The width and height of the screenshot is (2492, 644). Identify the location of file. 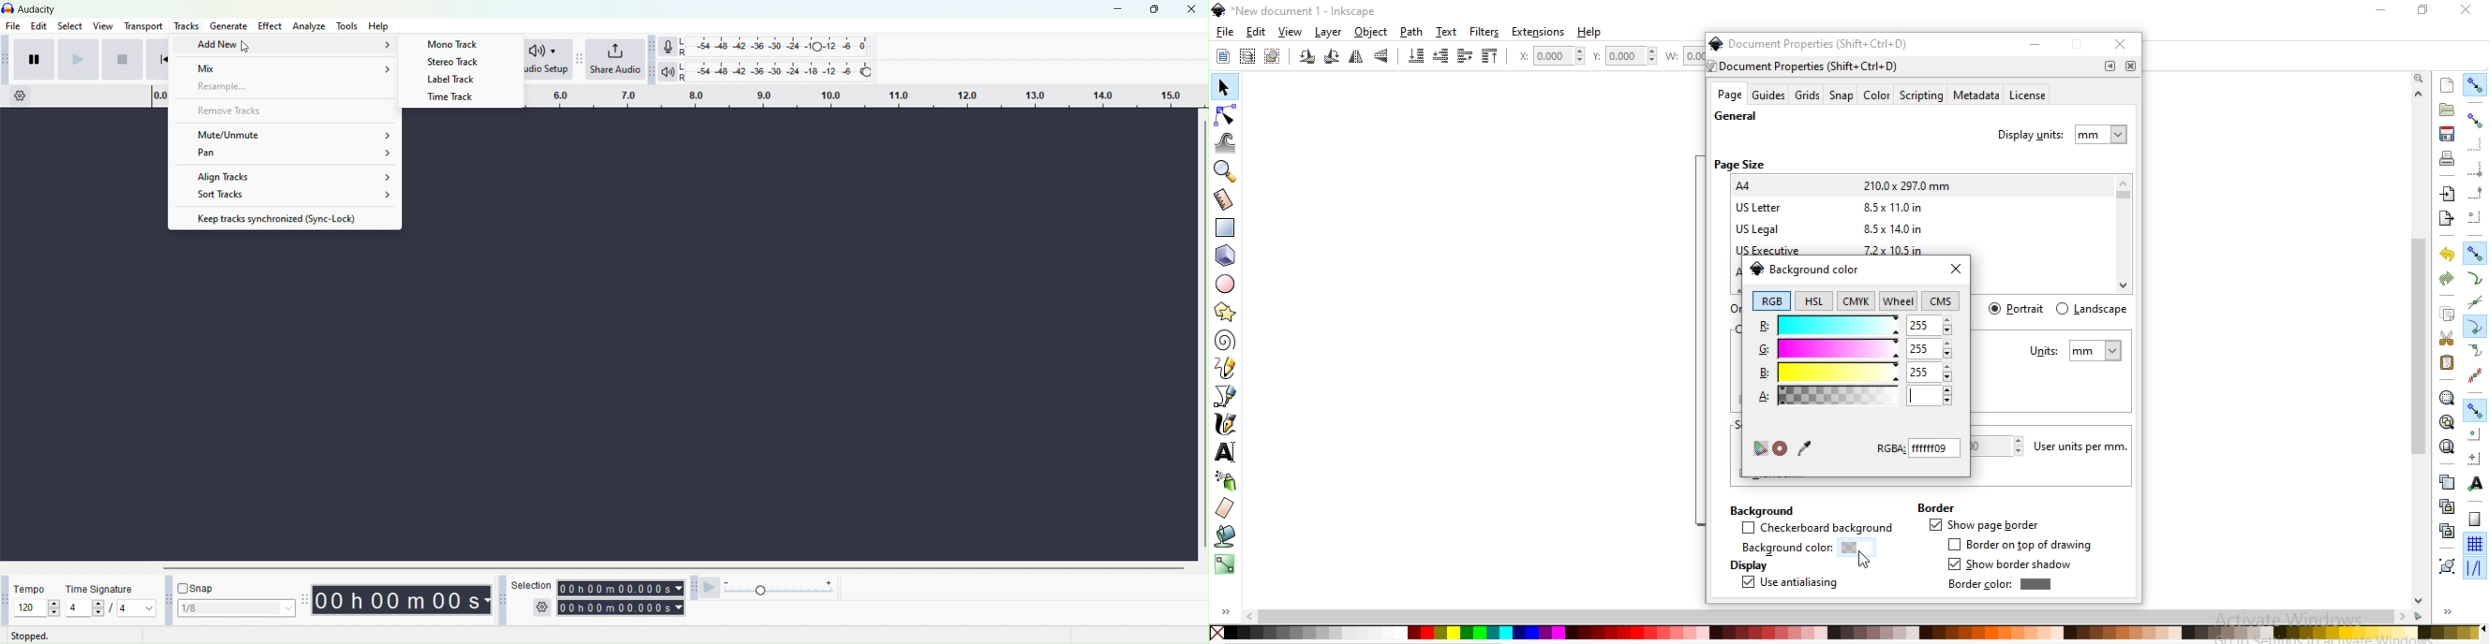
(1225, 32).